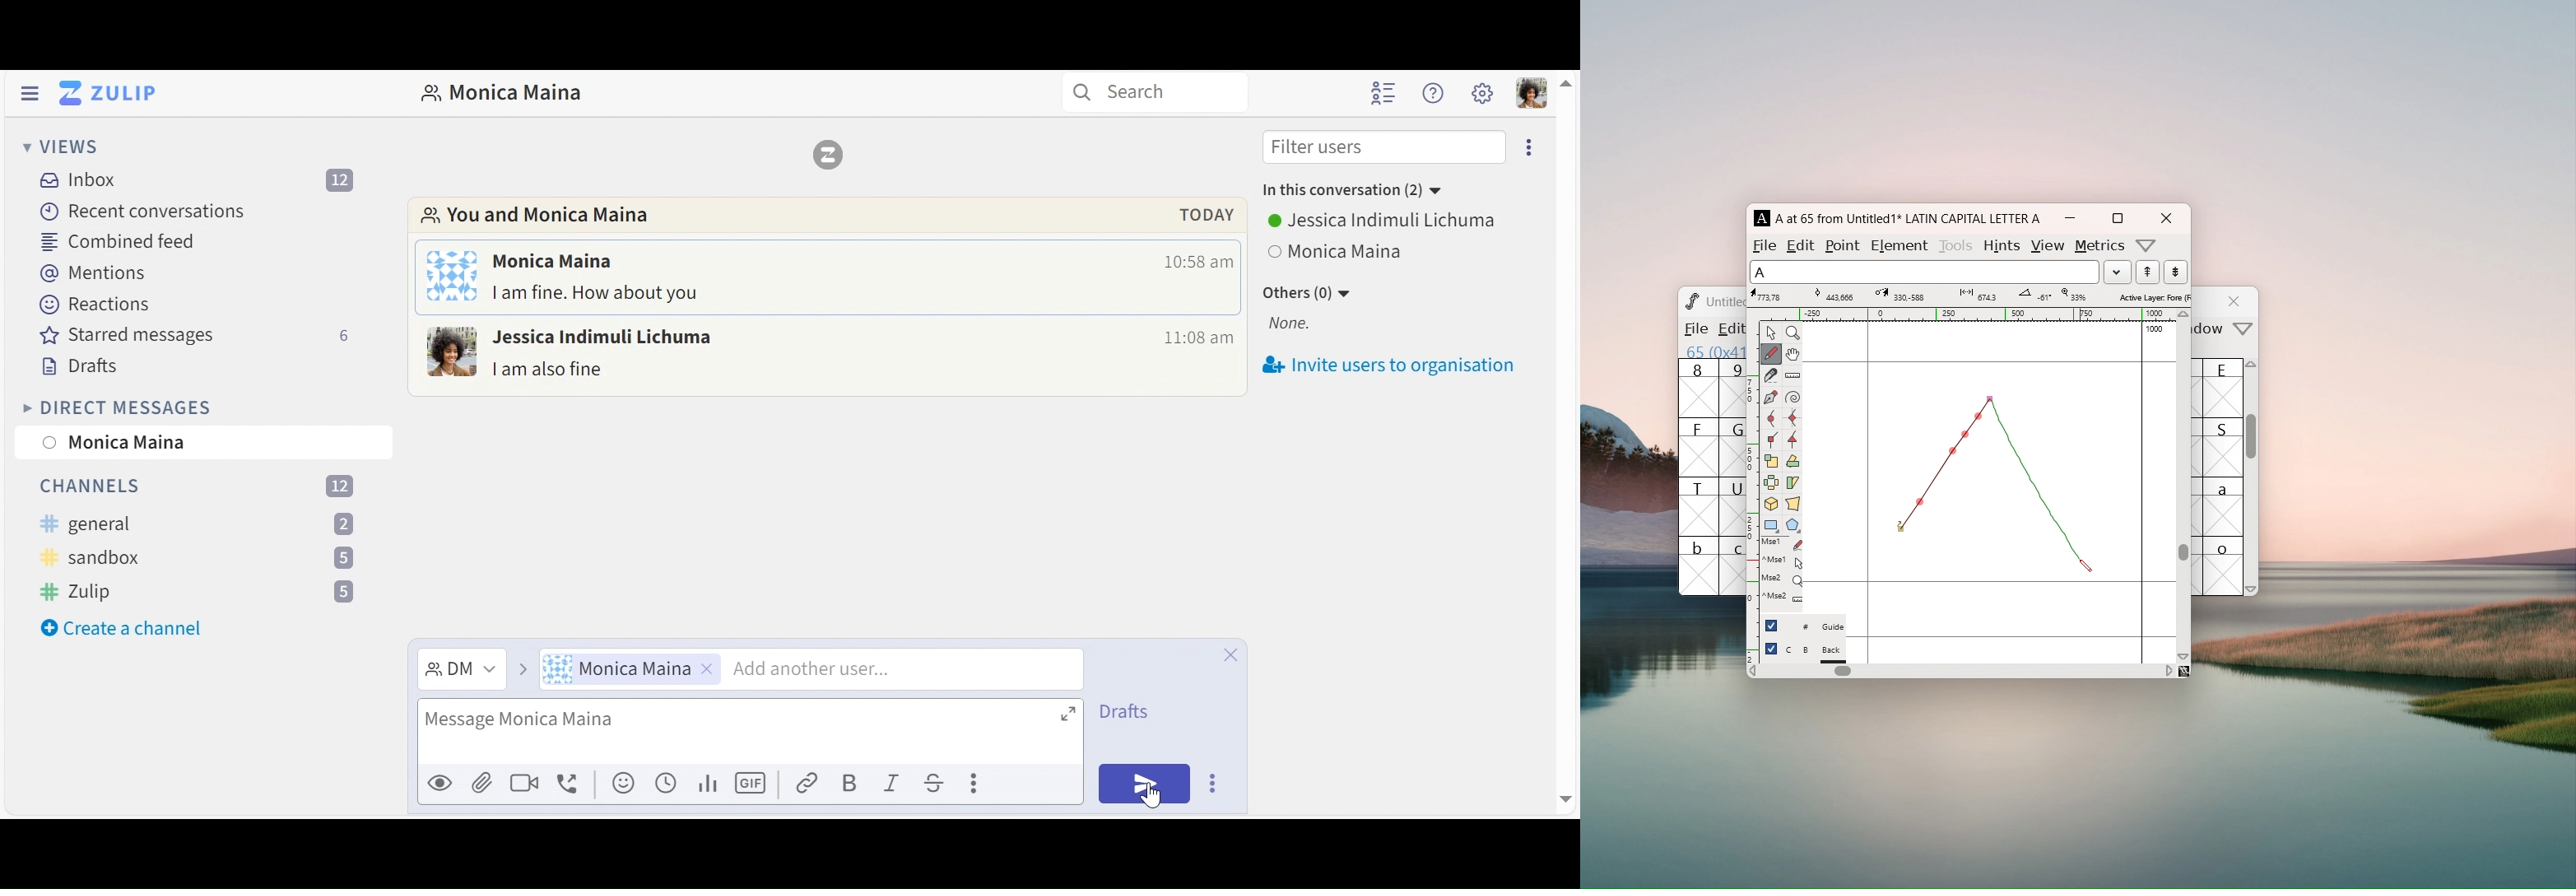  What do you see at coordinates (98, 304) in the screenshot?
I see `Reactions` at bounding box center [98, 304].